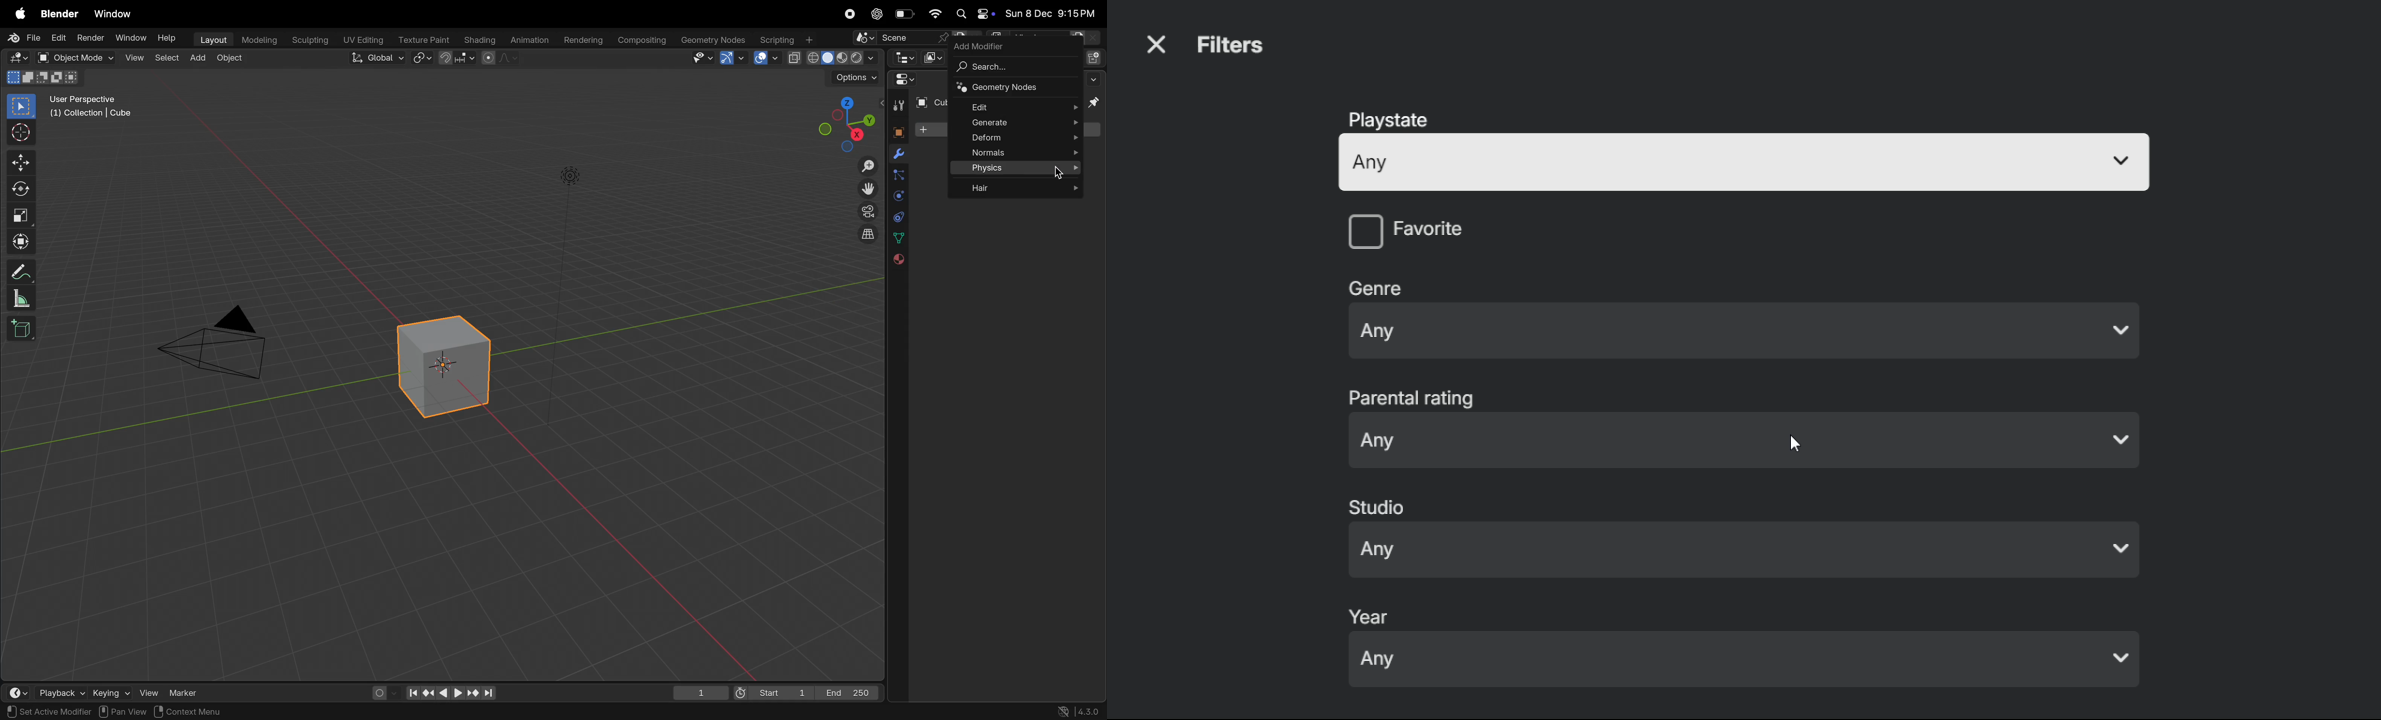 Image resolution: width=2408 pixels, height=728 pixels. I want to click on show Gimzo, so click(731, 59).